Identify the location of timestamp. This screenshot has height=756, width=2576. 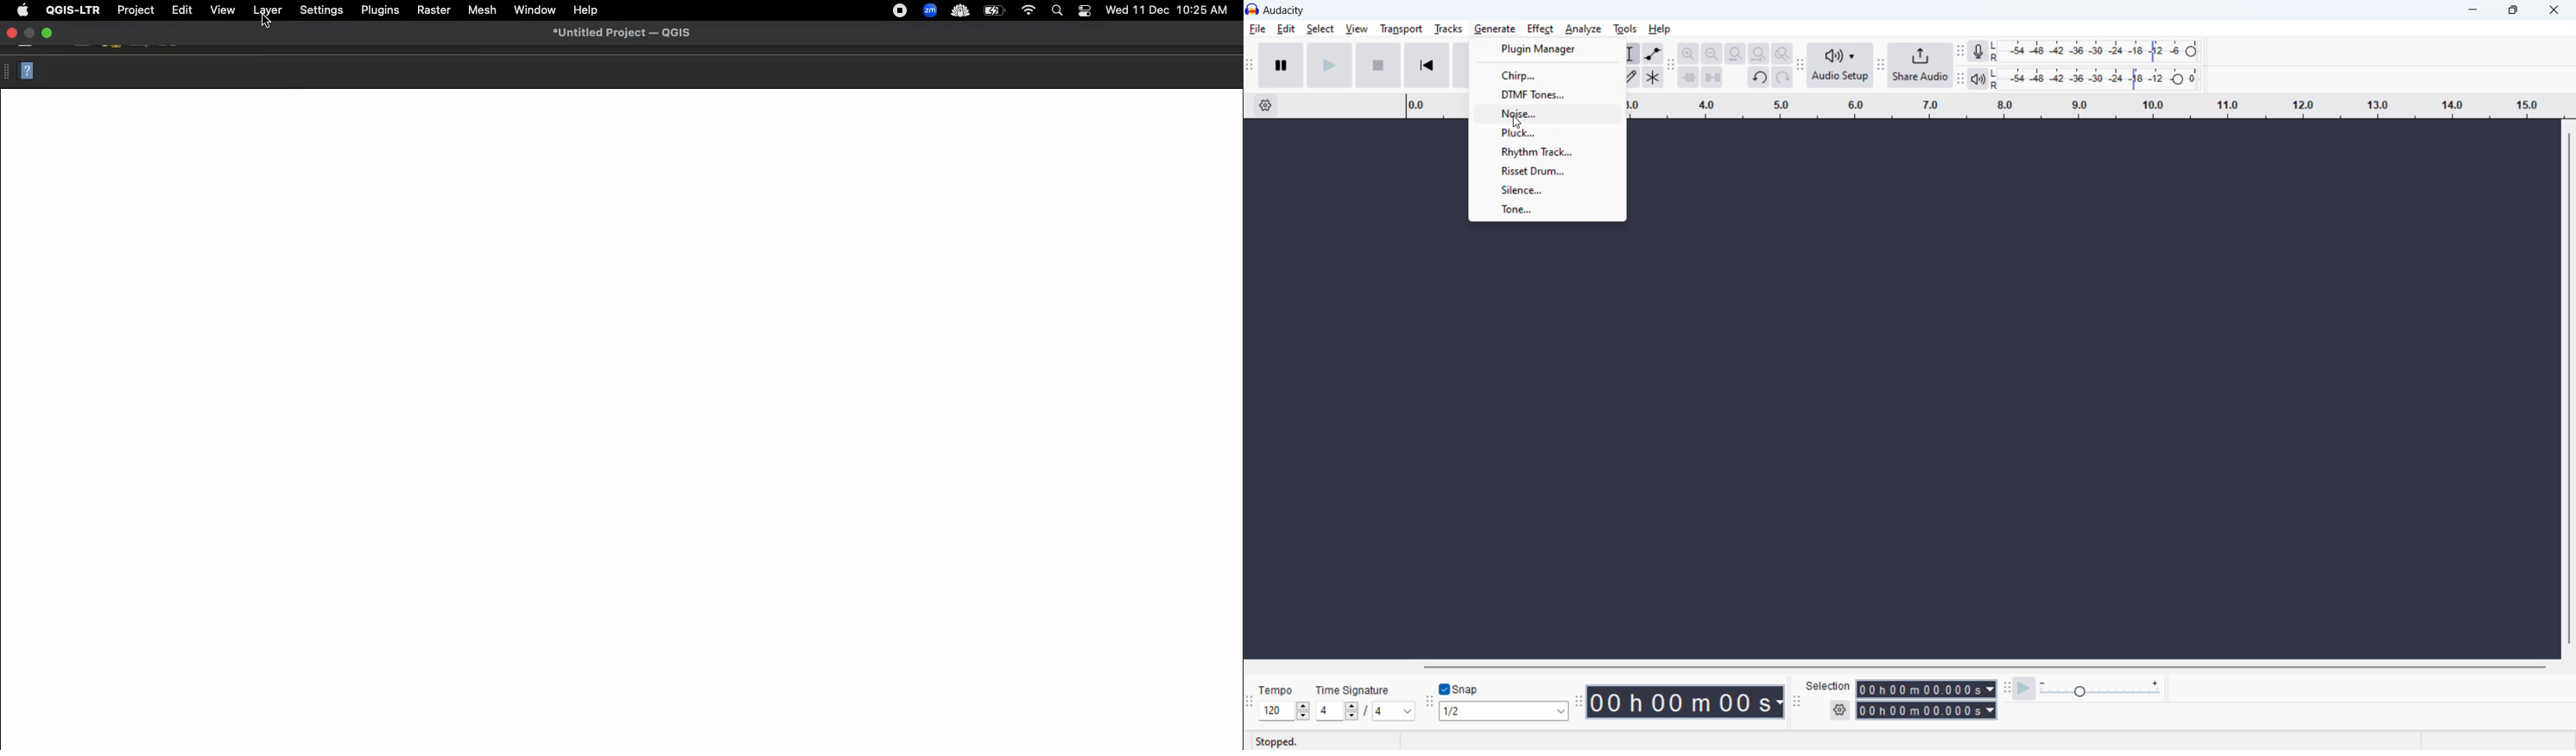
(1687, 702).